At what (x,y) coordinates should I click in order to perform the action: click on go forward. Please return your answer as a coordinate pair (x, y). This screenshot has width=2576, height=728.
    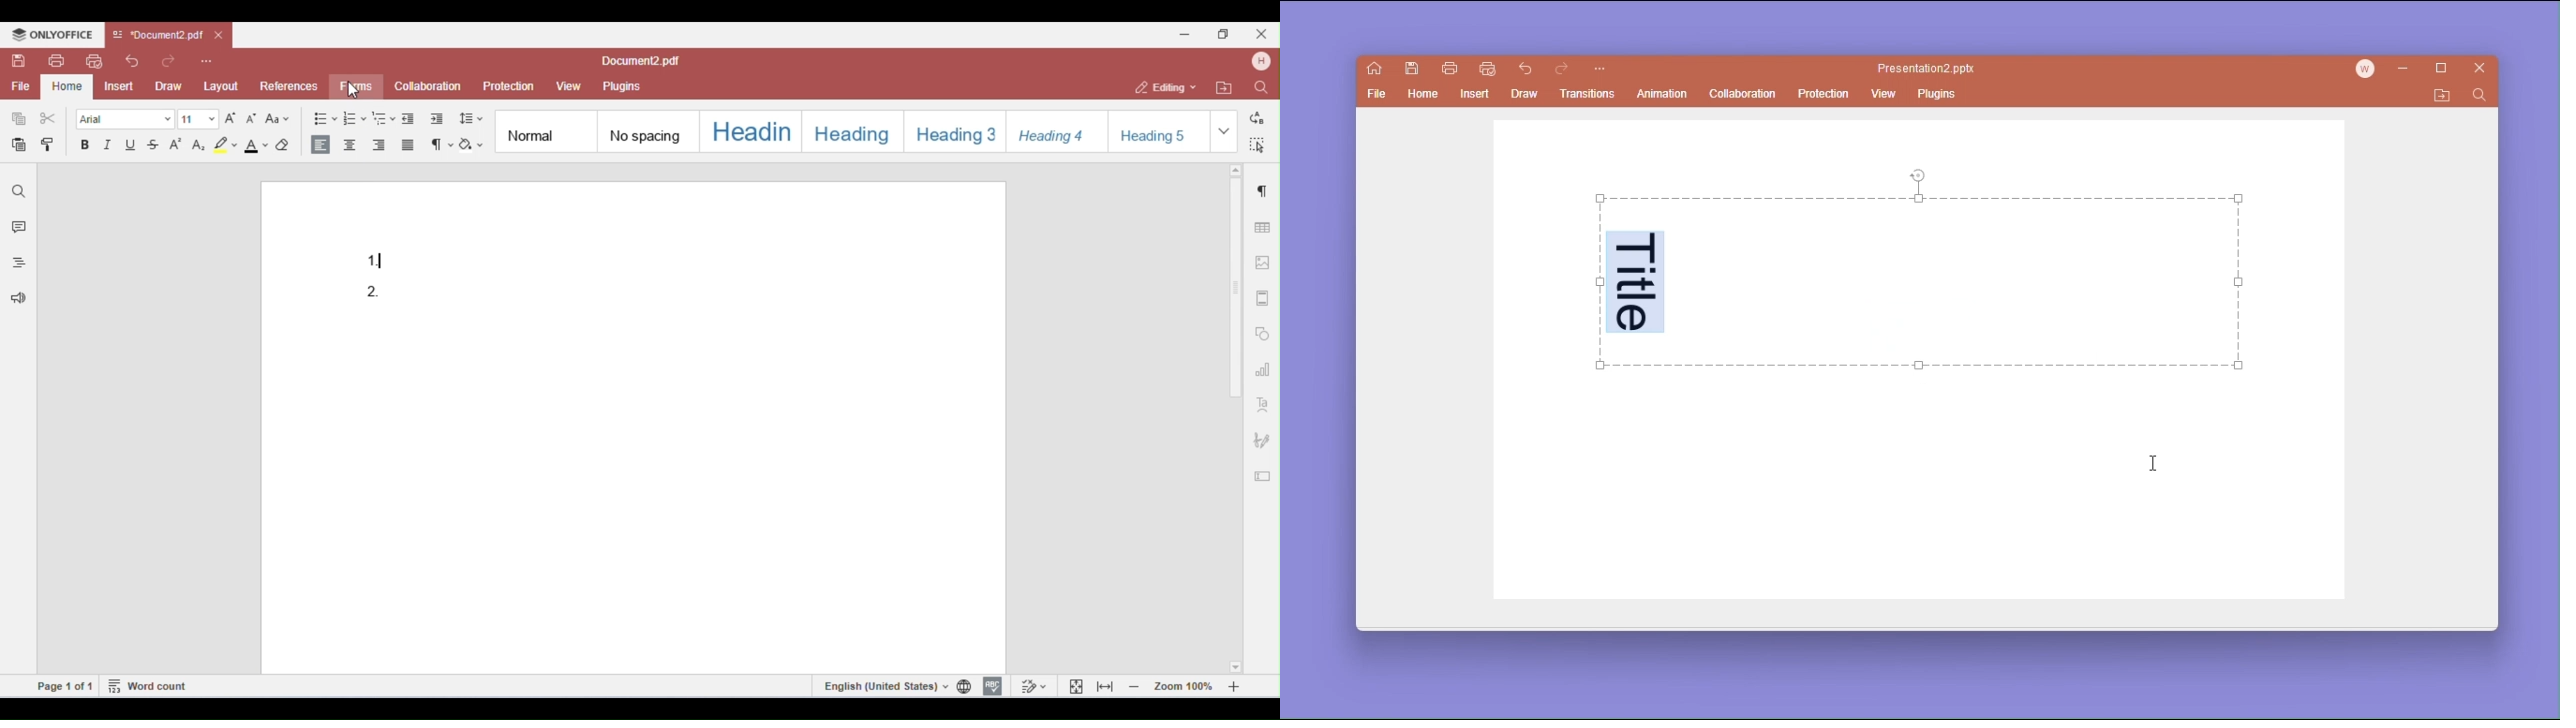
    Looking at the image, I should click on (1562, 70).